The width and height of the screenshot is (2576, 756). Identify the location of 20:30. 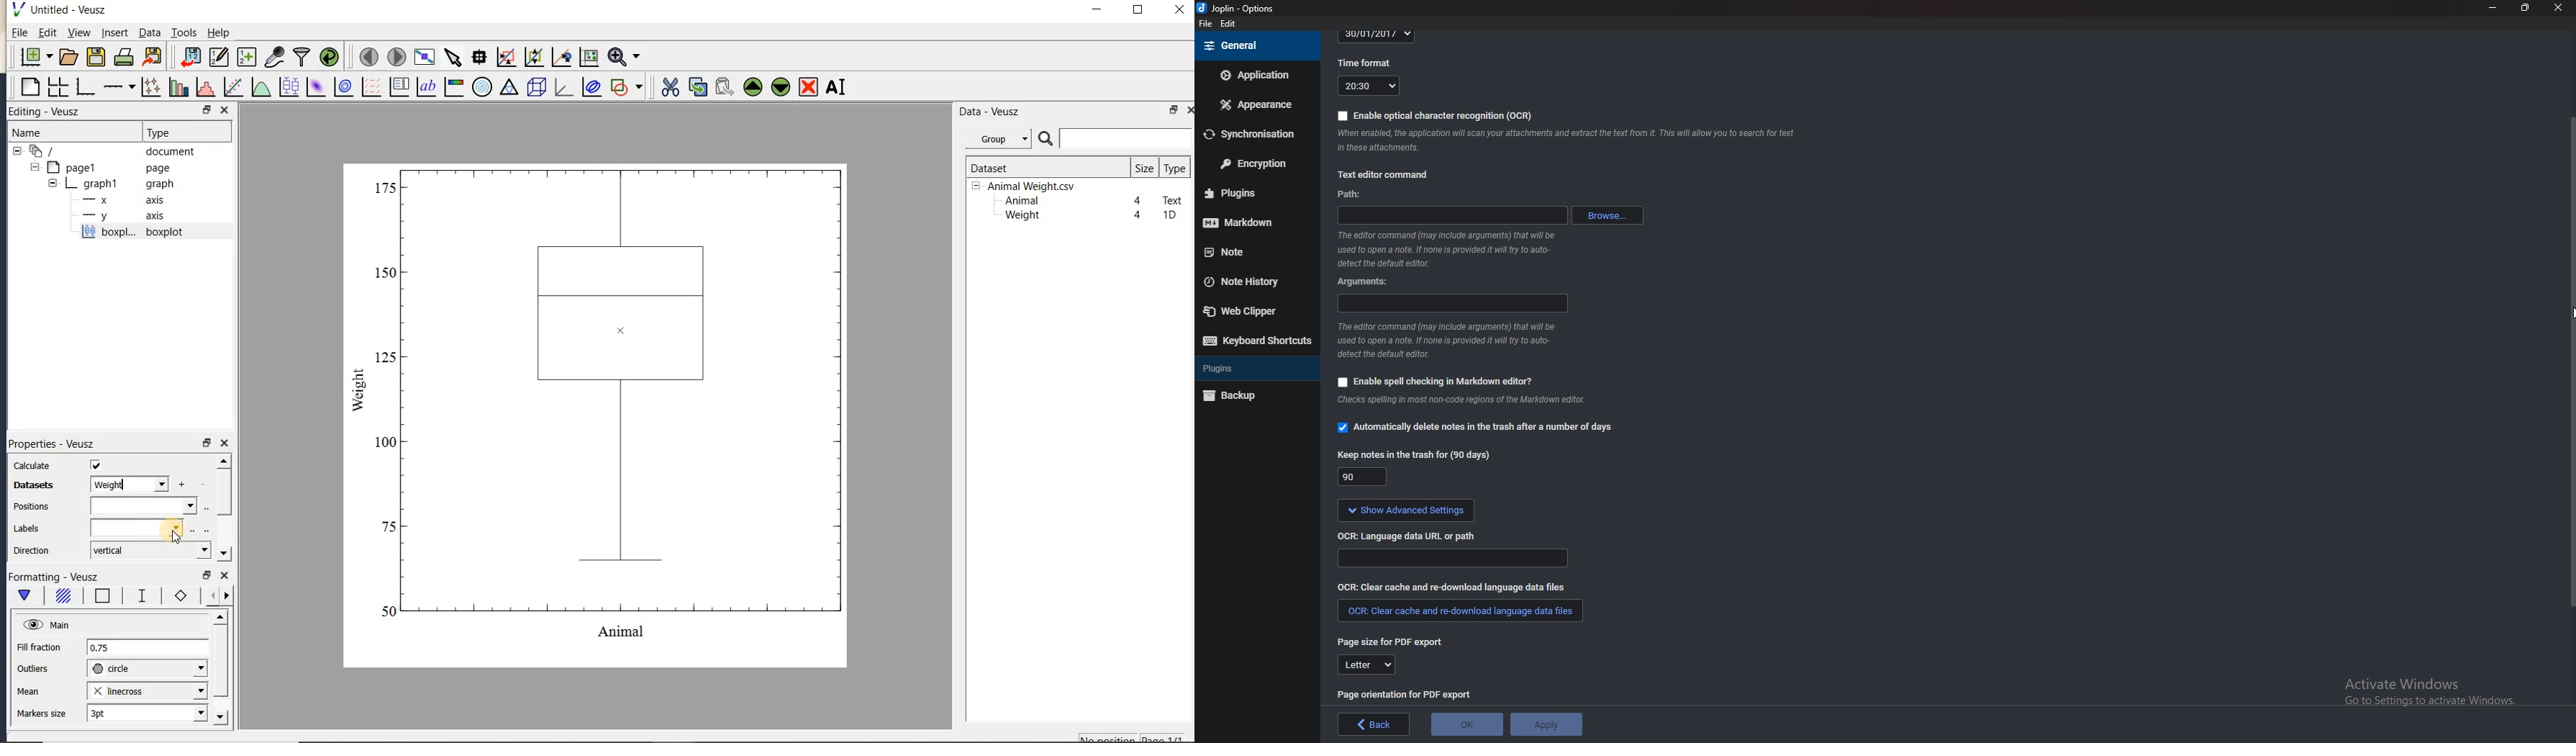
(1369, 86).